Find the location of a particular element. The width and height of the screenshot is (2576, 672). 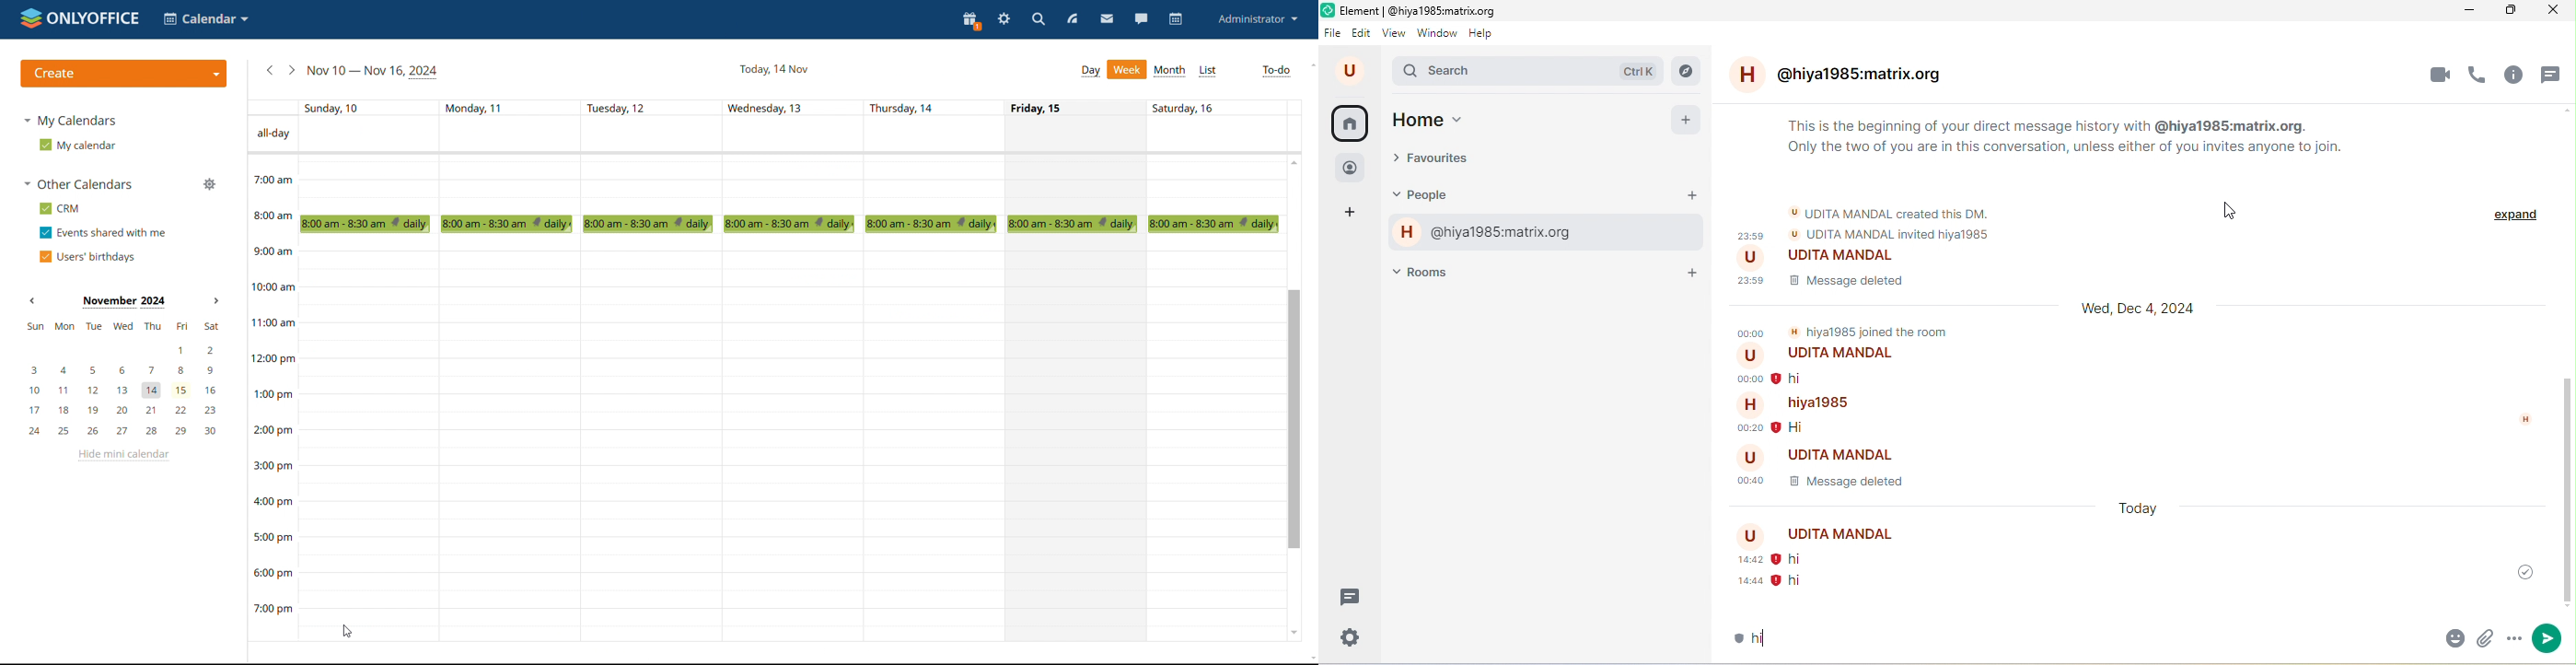

14.44 is located at coordinates (1743, 581).